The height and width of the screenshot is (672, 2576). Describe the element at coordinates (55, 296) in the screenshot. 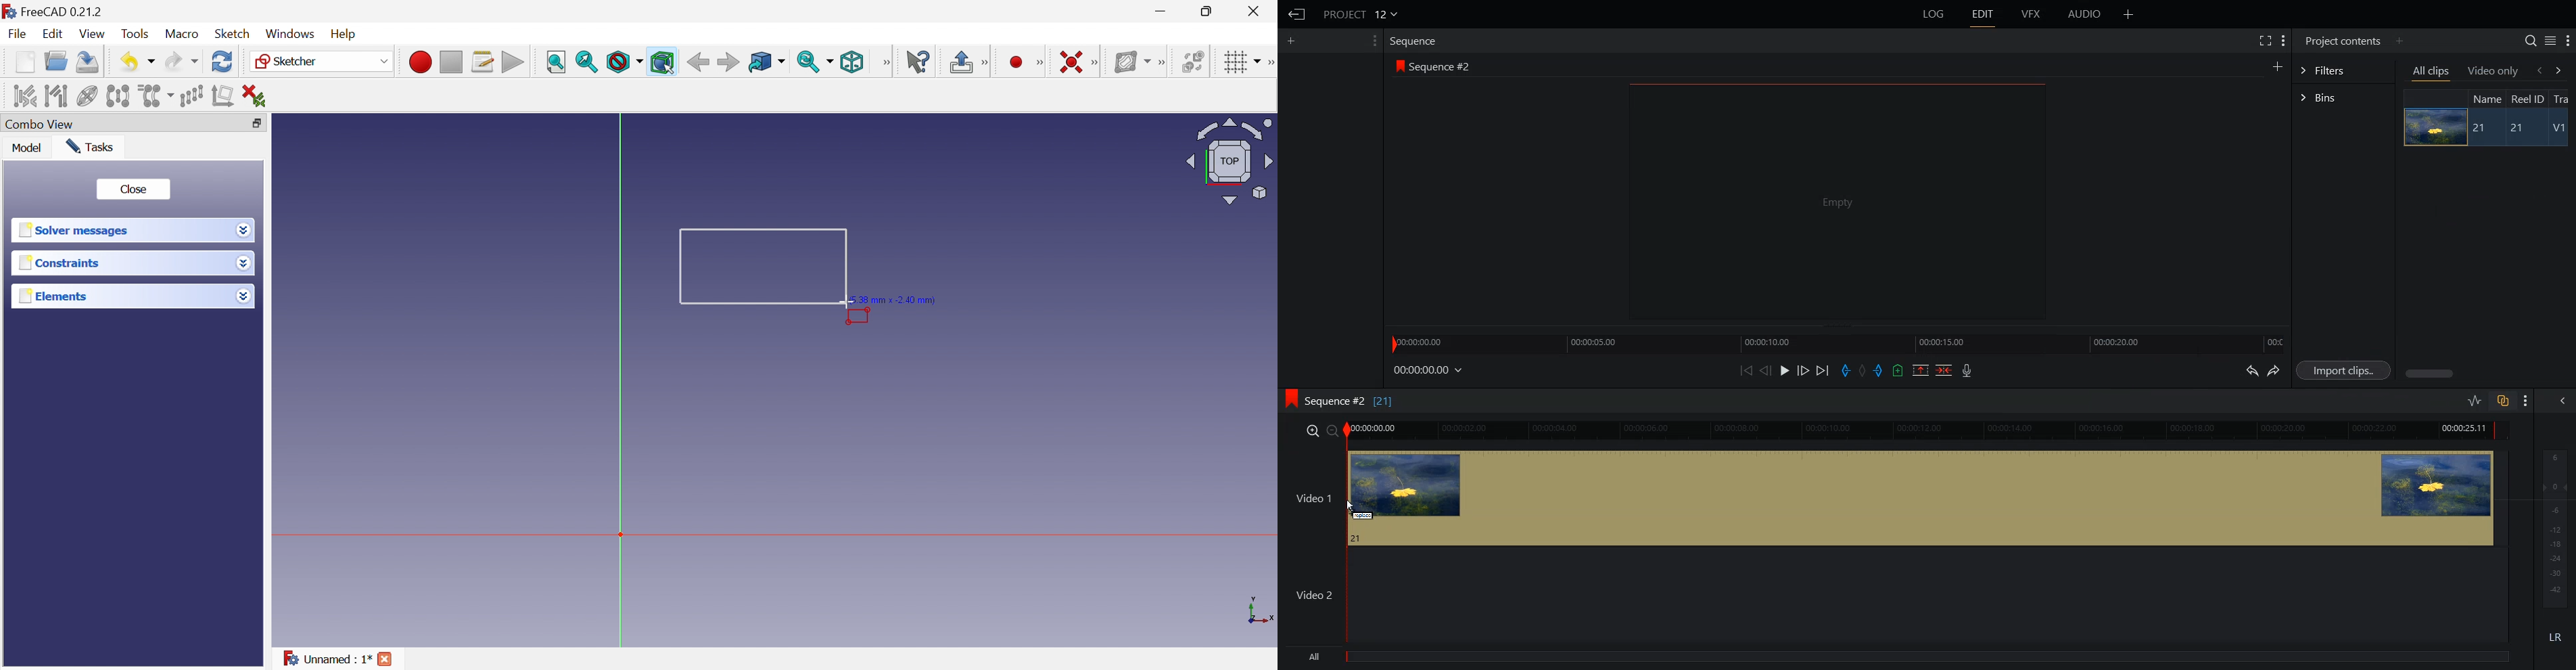

I see `Elements` at that location.